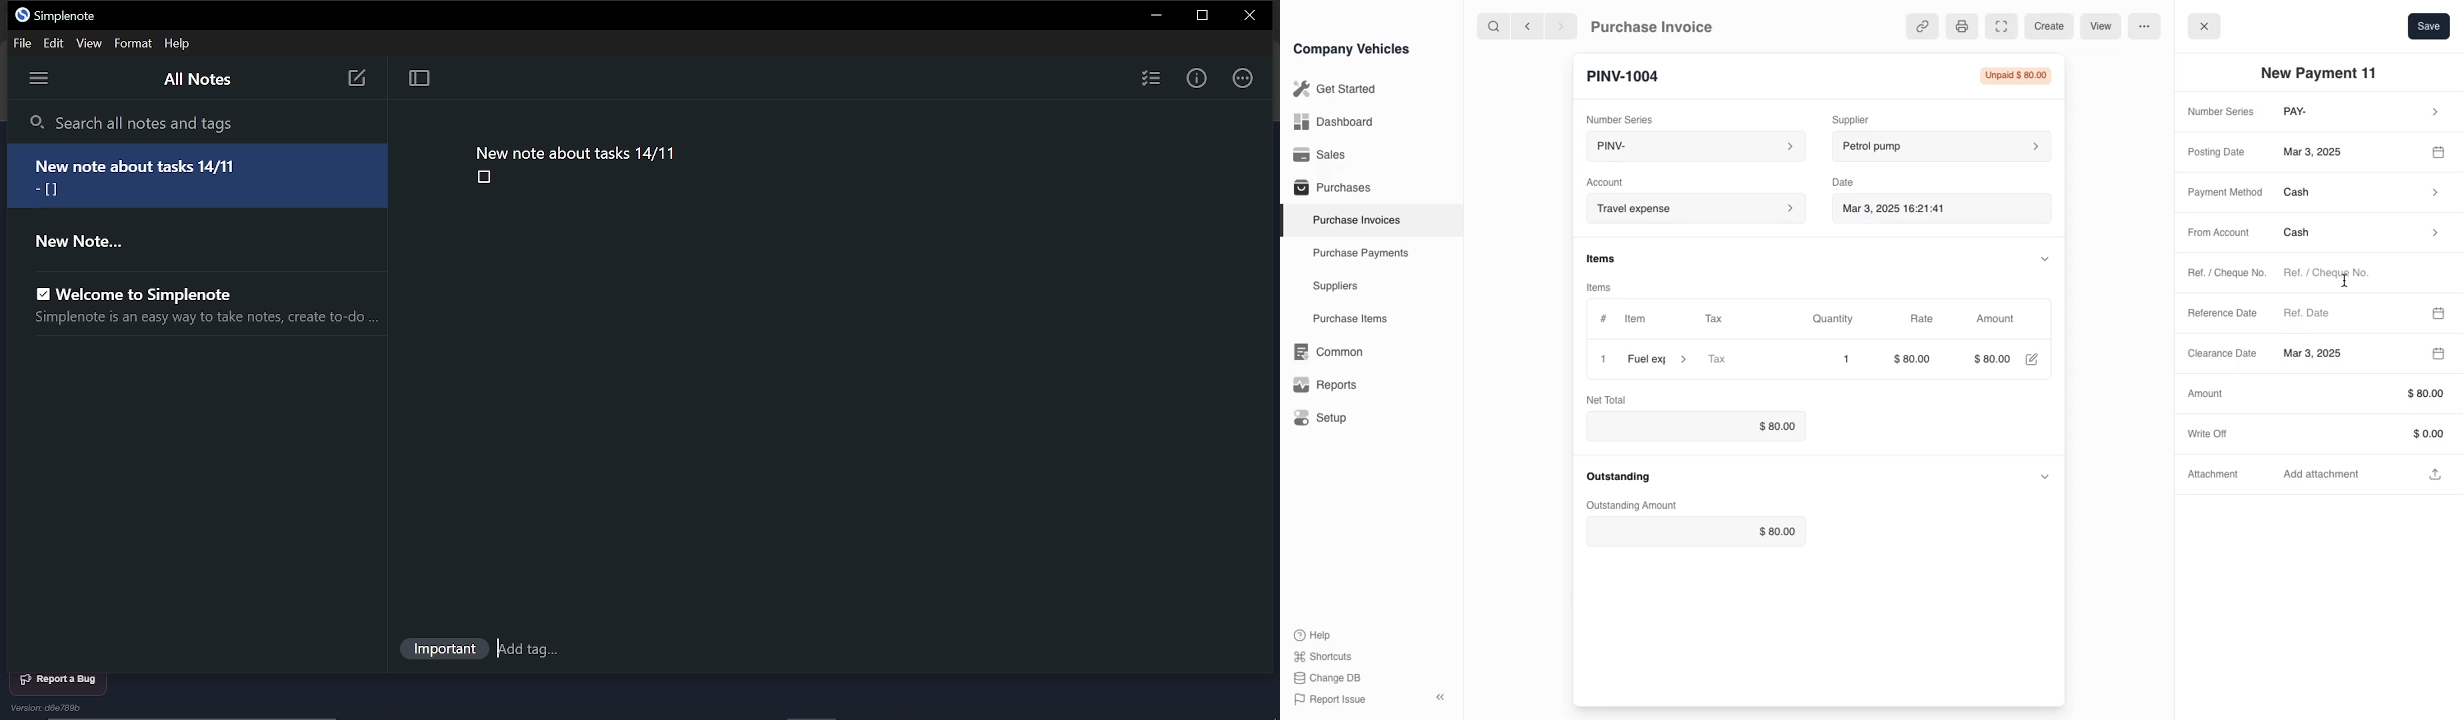 The width and height of the screenshot is (2464, 728). Describe the element at coordinates (2347, 150) in the screenshot. I see `mar 3, 2025` at that location.